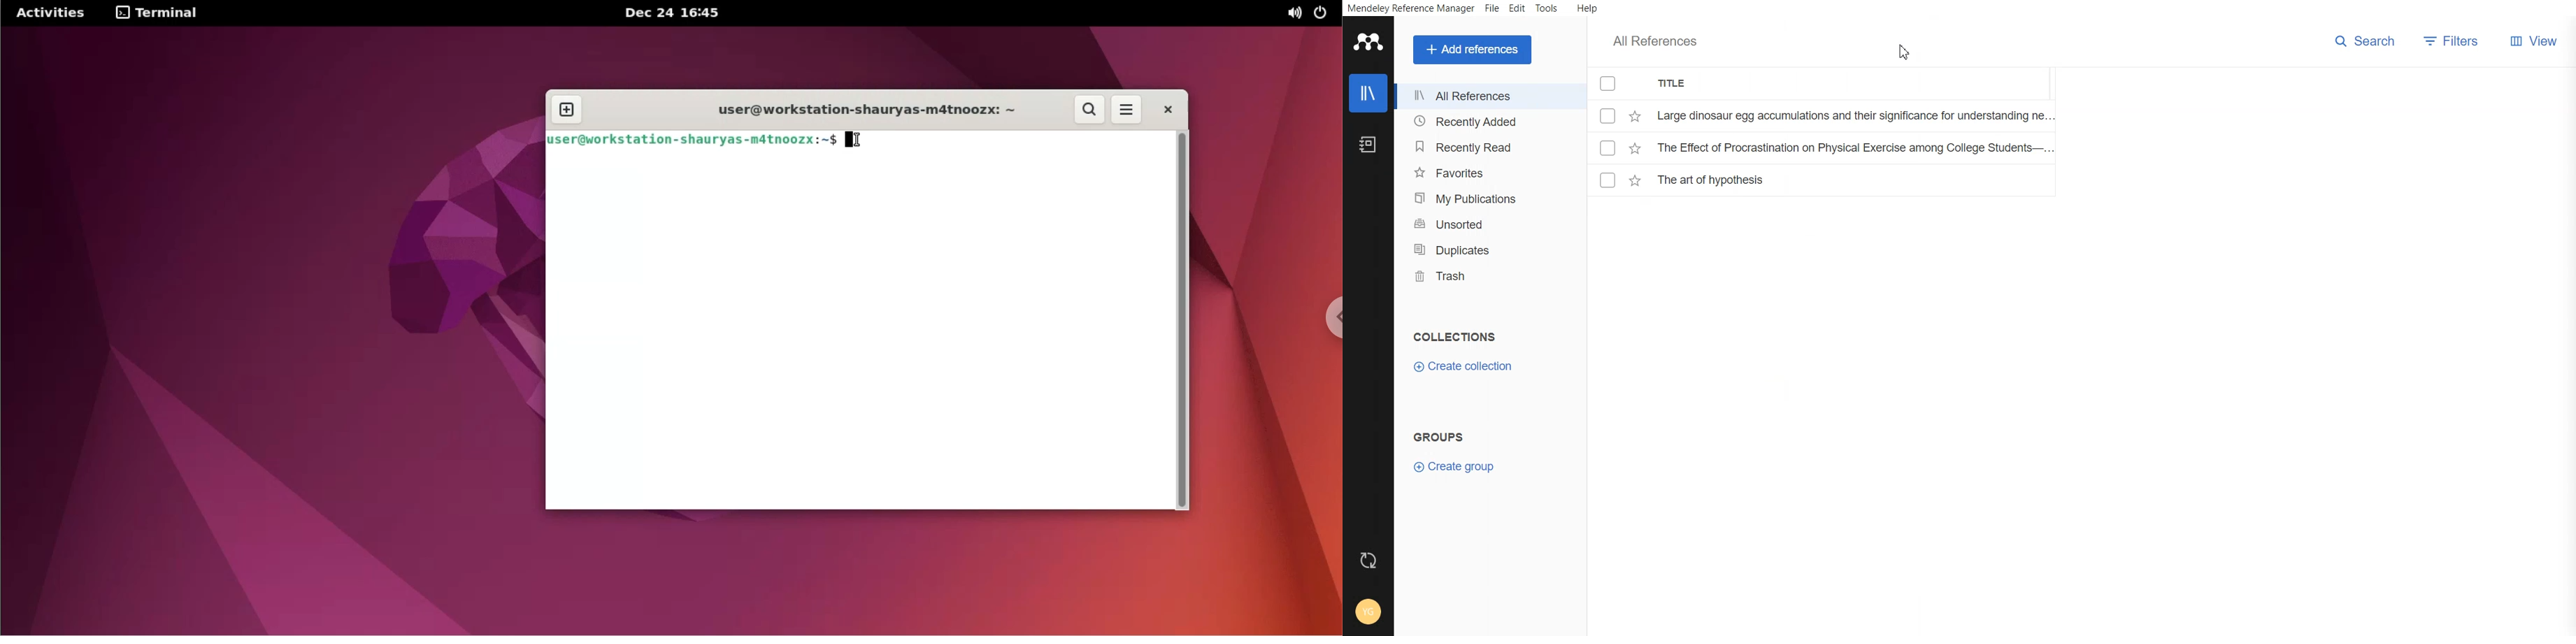 The height and width of the screenshot is (644, 2576). I want to click on Logo, so click(1368, 43).